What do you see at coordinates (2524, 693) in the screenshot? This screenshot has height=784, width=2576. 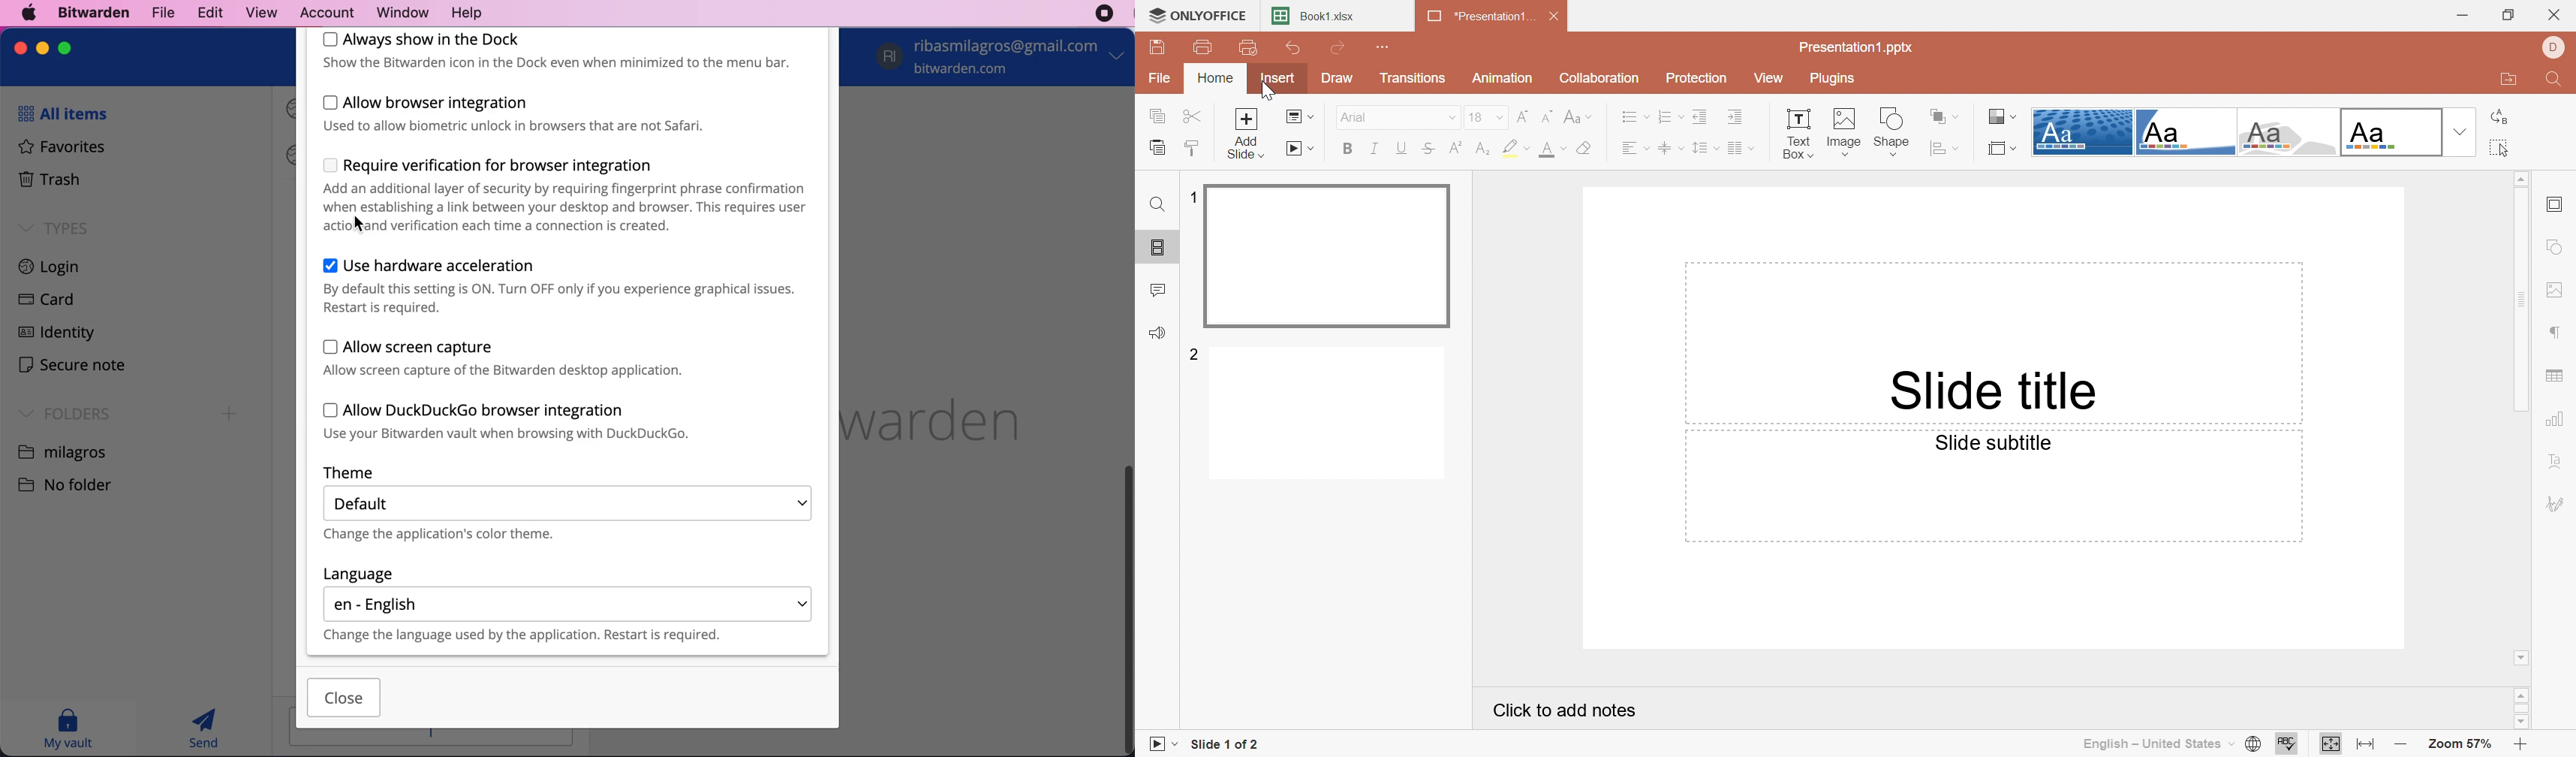 I see `Scroll Up` at bounding box center [2524, 693].